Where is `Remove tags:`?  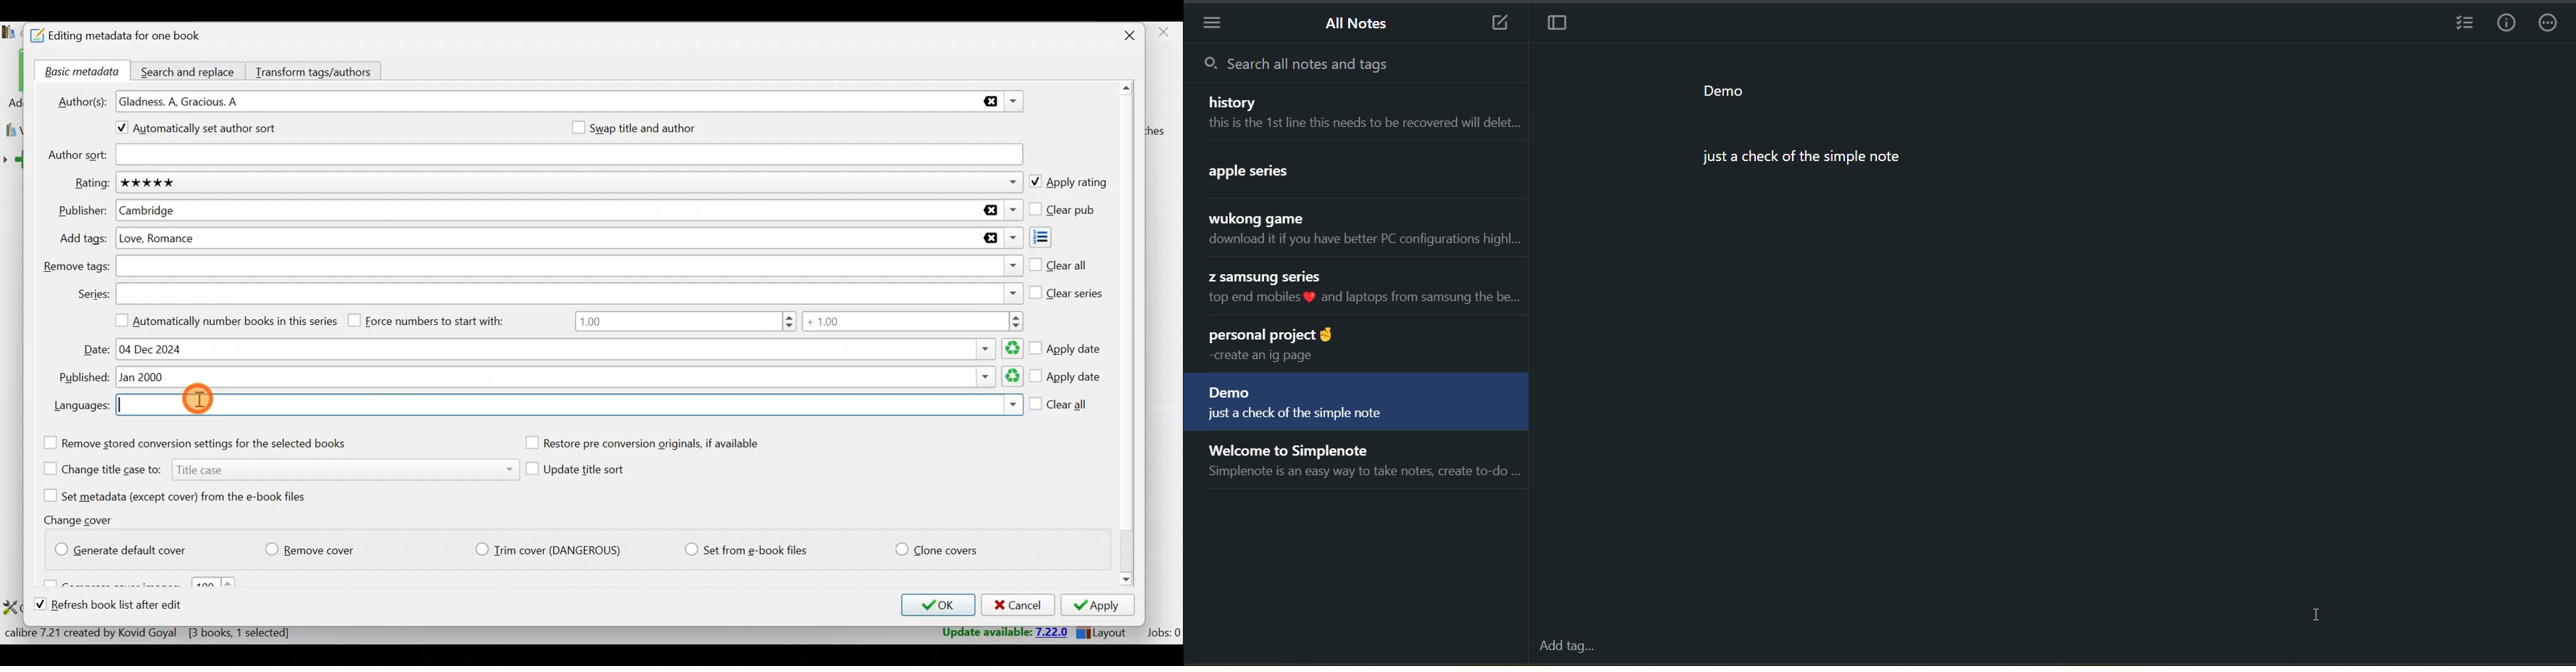
Remove tags: is located at coordinates (75, 267).